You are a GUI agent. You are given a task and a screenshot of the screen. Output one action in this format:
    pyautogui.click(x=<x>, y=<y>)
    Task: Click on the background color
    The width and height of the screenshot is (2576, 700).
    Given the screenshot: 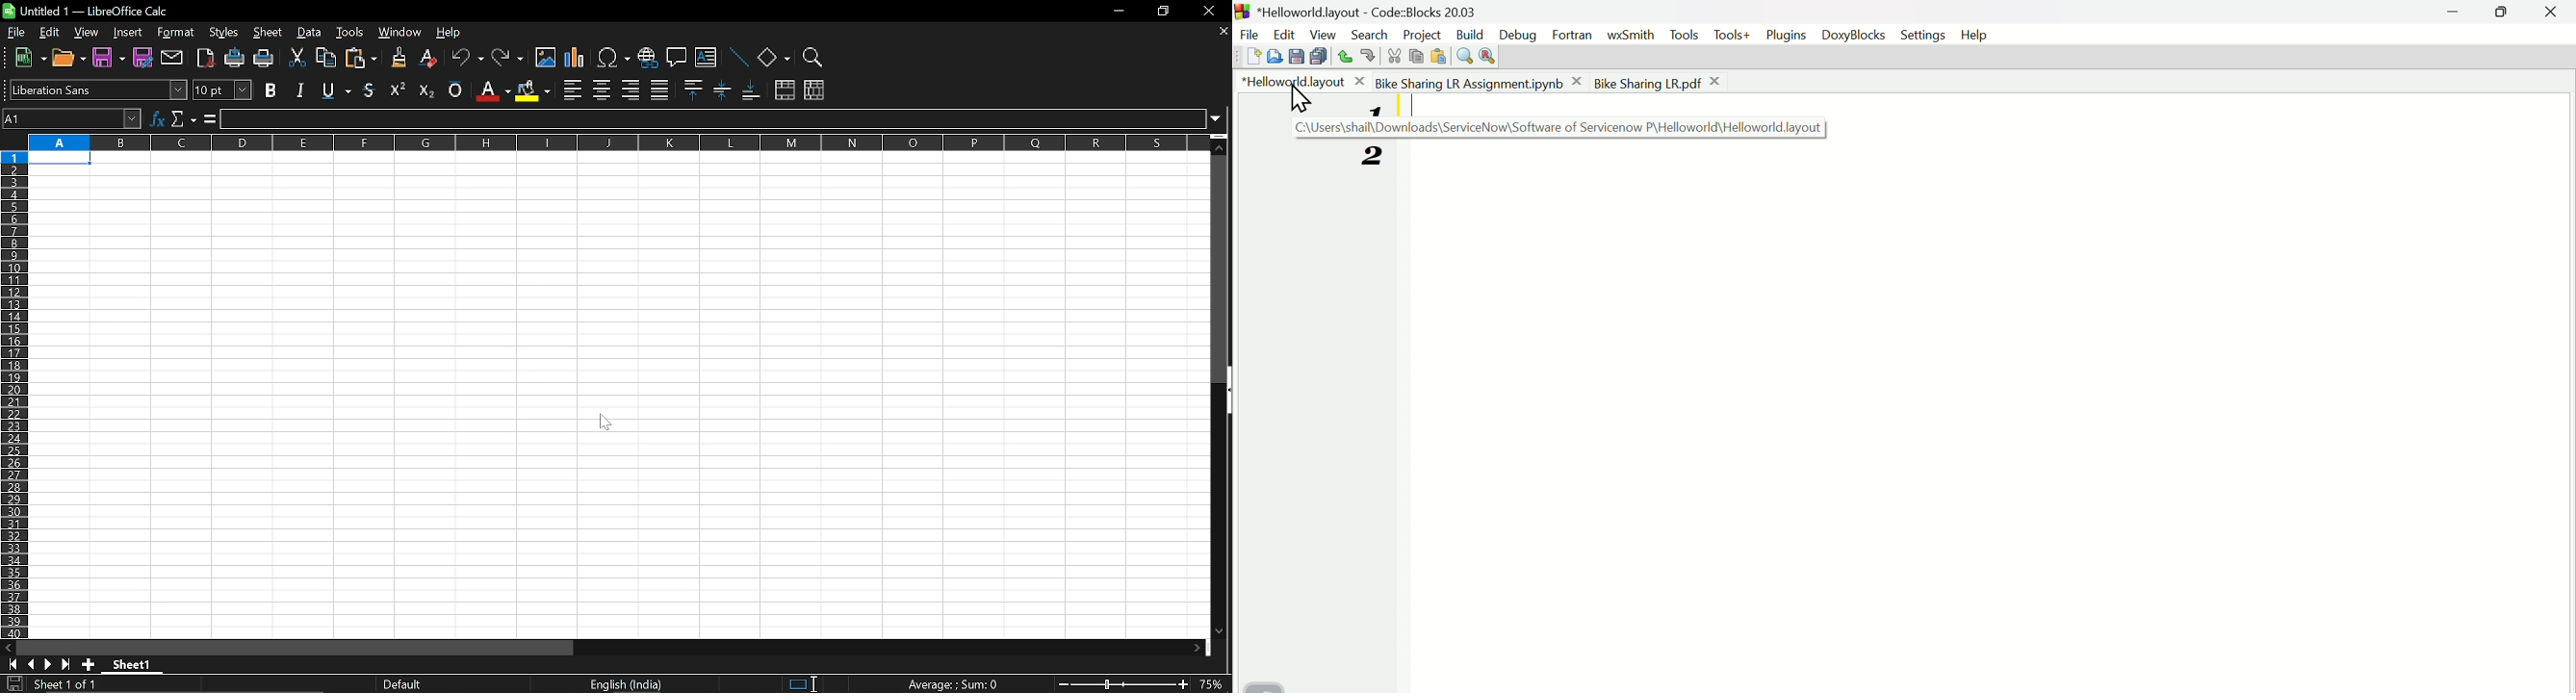 What is the action you would take?
    pyautogui.click(x=531, y=90)
    